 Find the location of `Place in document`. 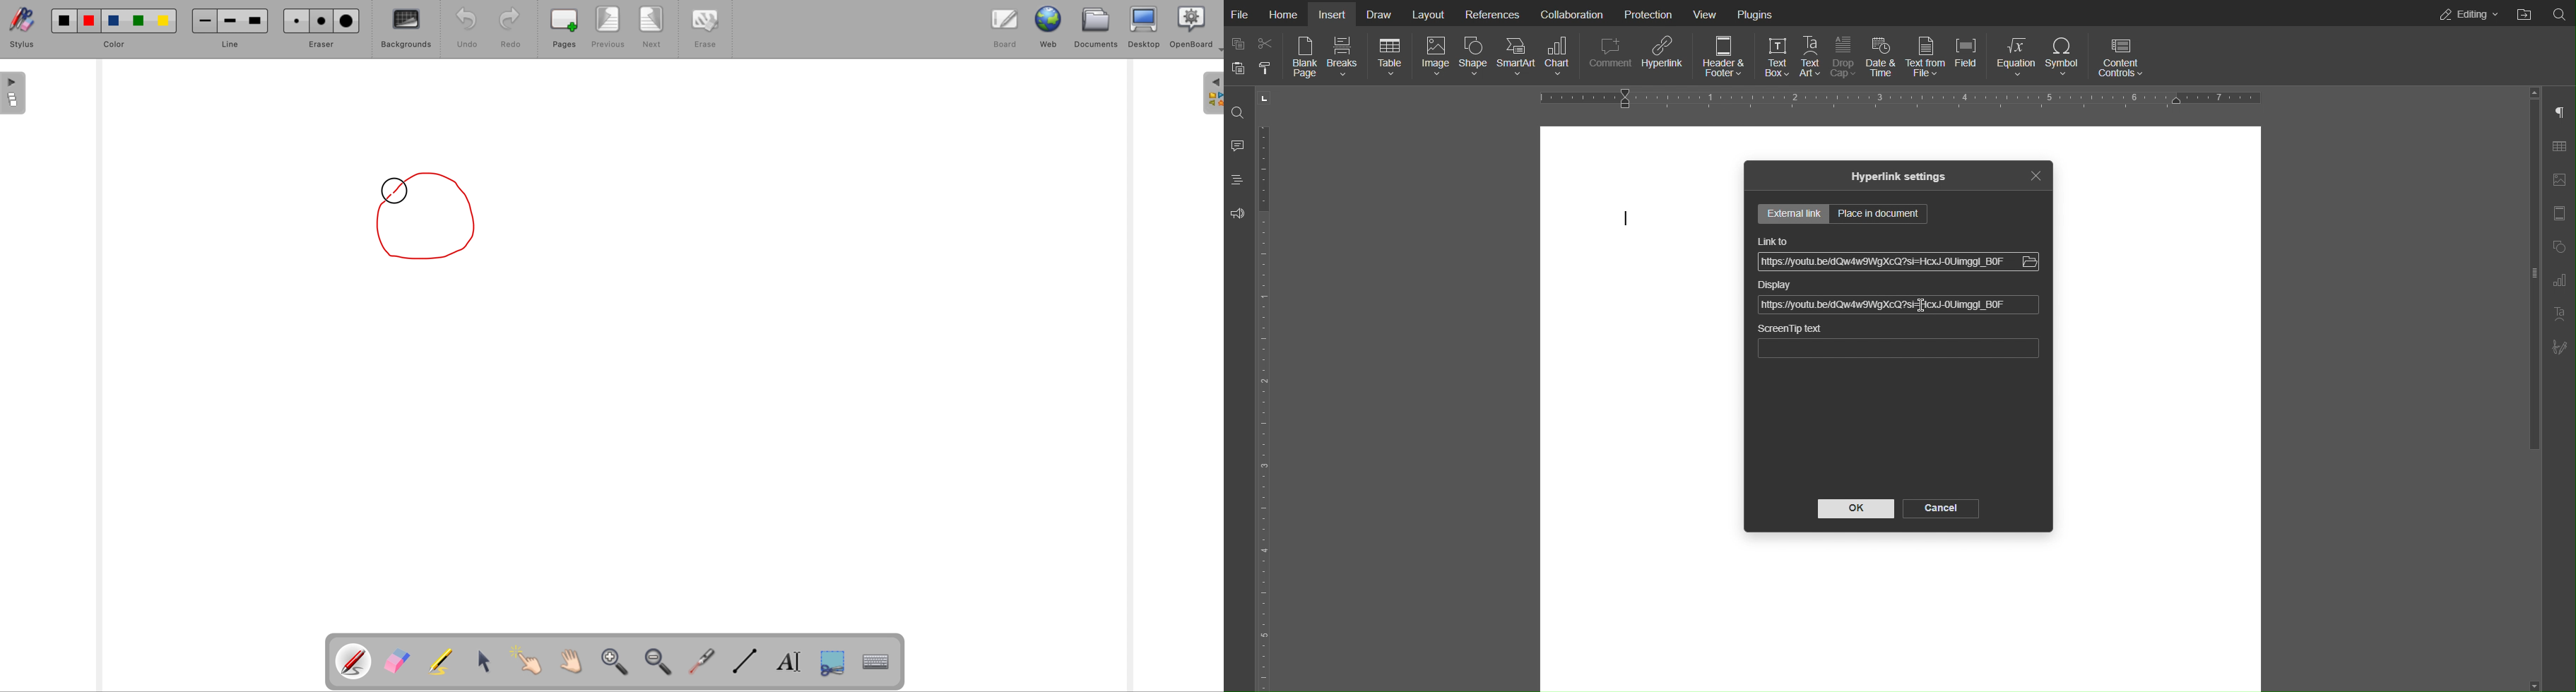

Place in document is located at coordinates (1880, 214).